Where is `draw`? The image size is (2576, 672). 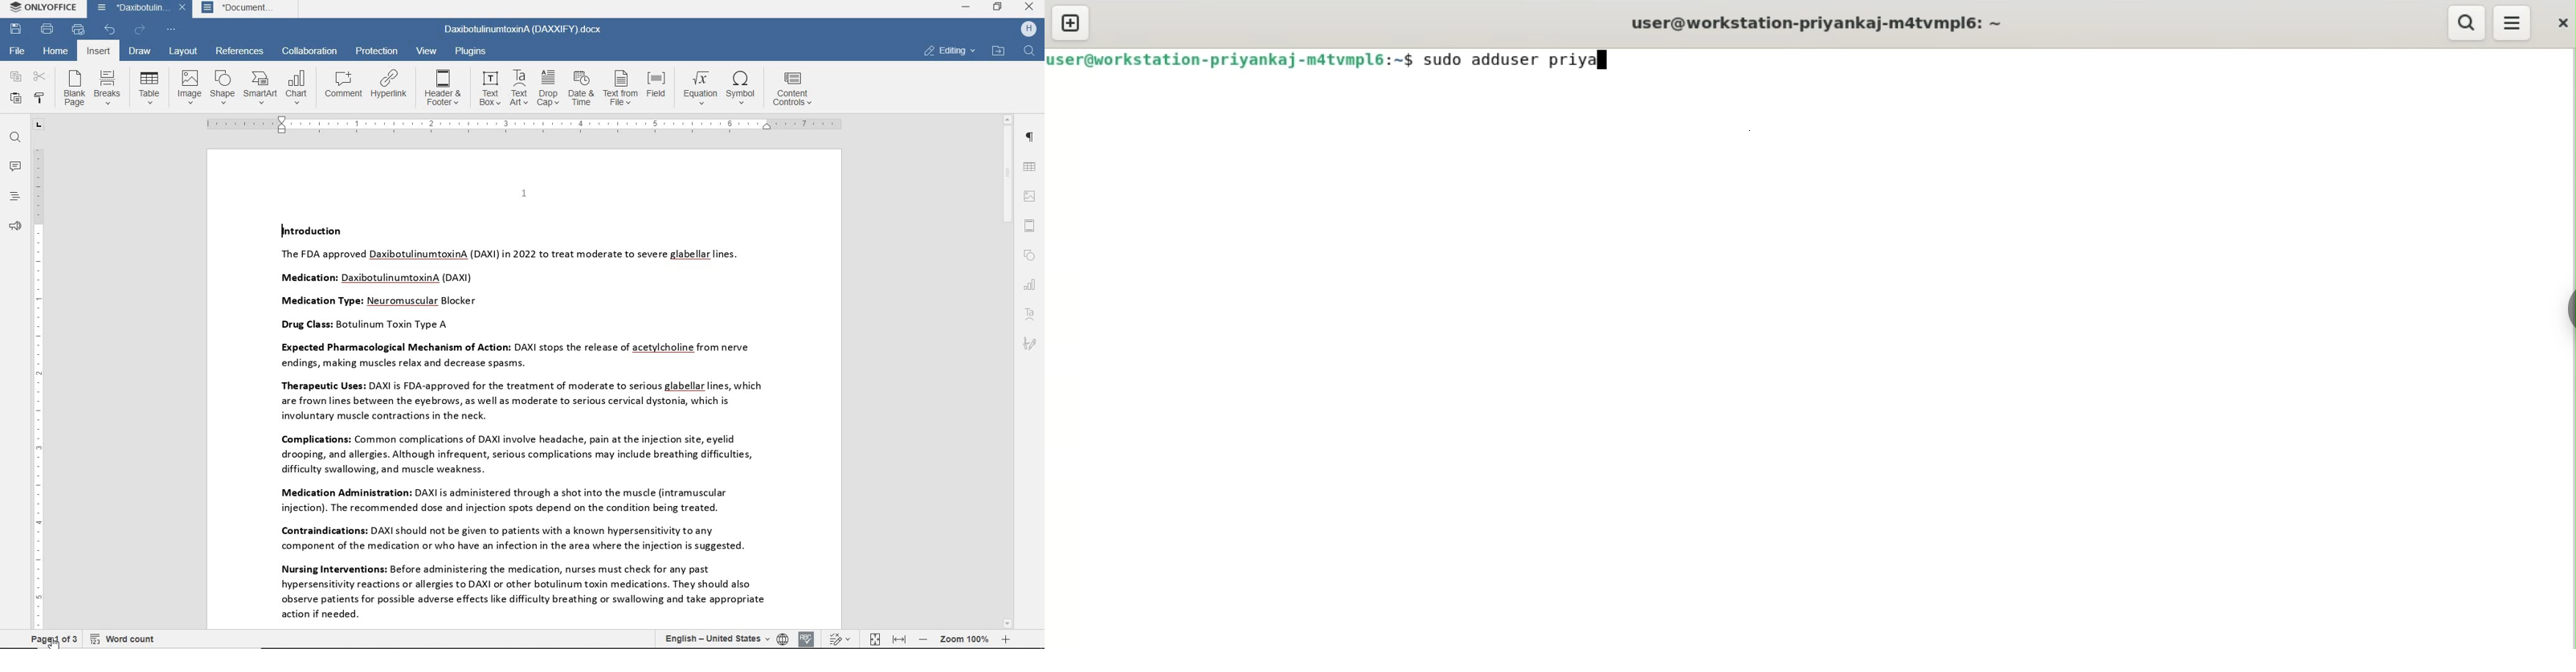
draw is located at coordinates (141, 52).